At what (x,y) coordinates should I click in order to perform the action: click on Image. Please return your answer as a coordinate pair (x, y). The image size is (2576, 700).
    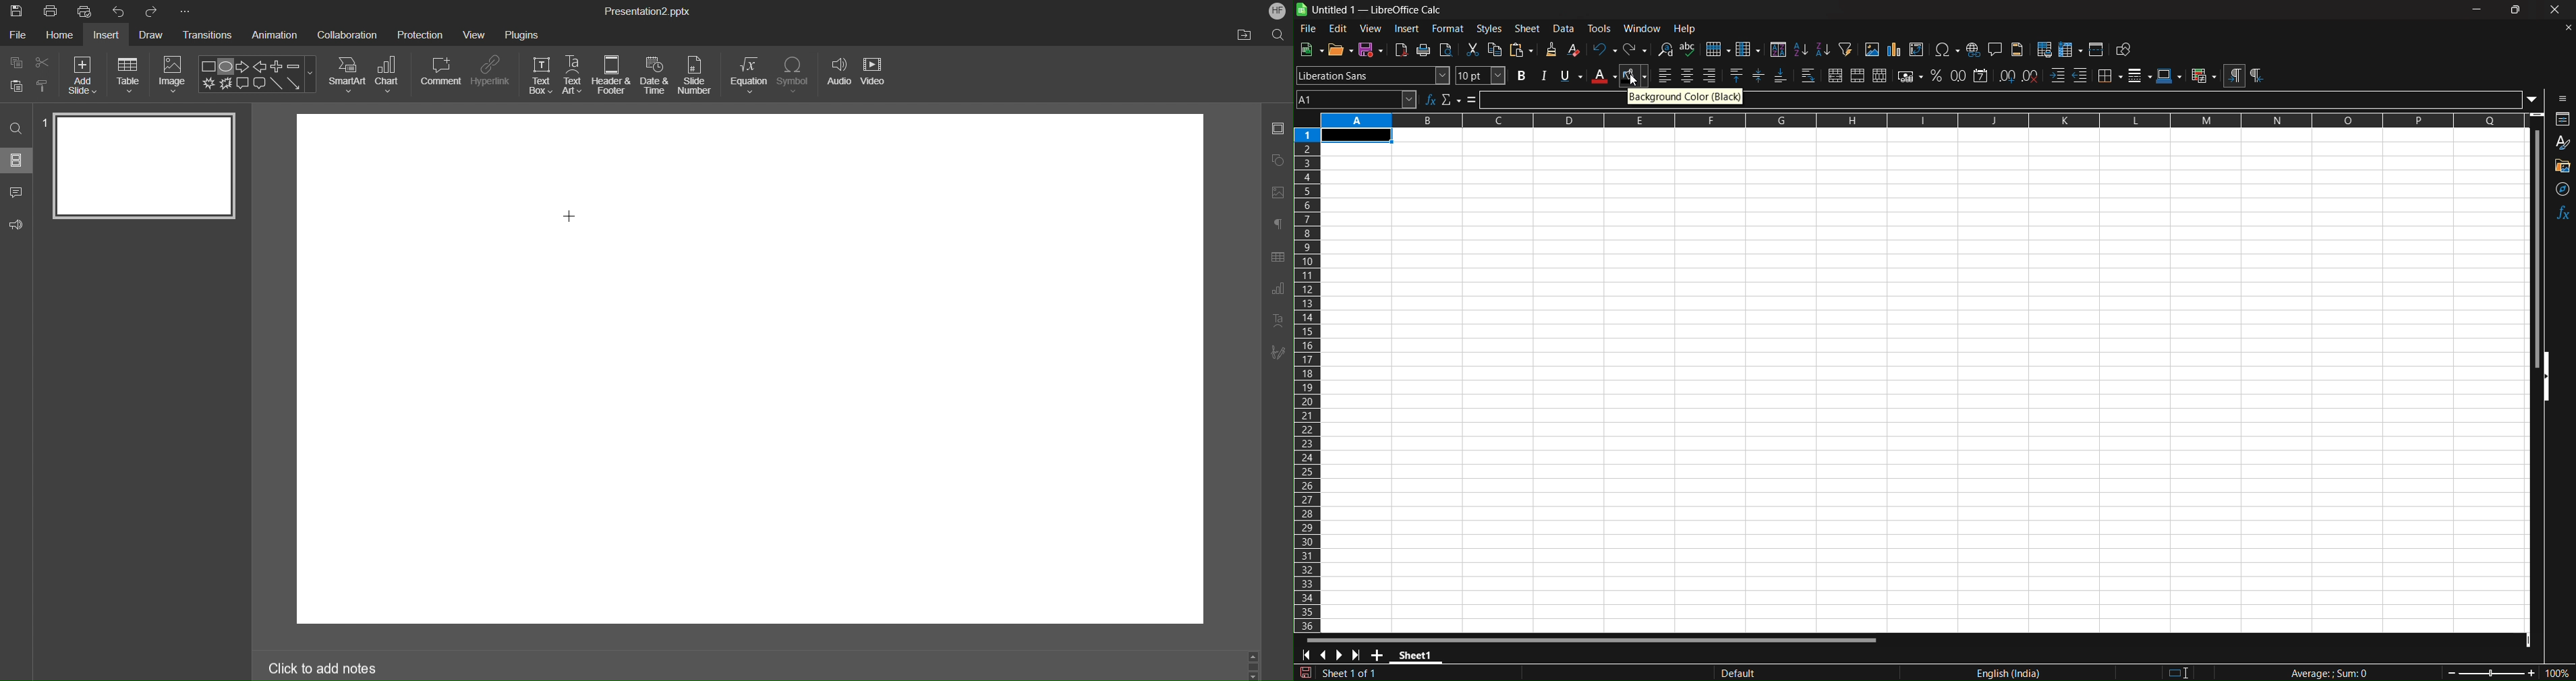
    Looking at the image, I should click on (173, 75).